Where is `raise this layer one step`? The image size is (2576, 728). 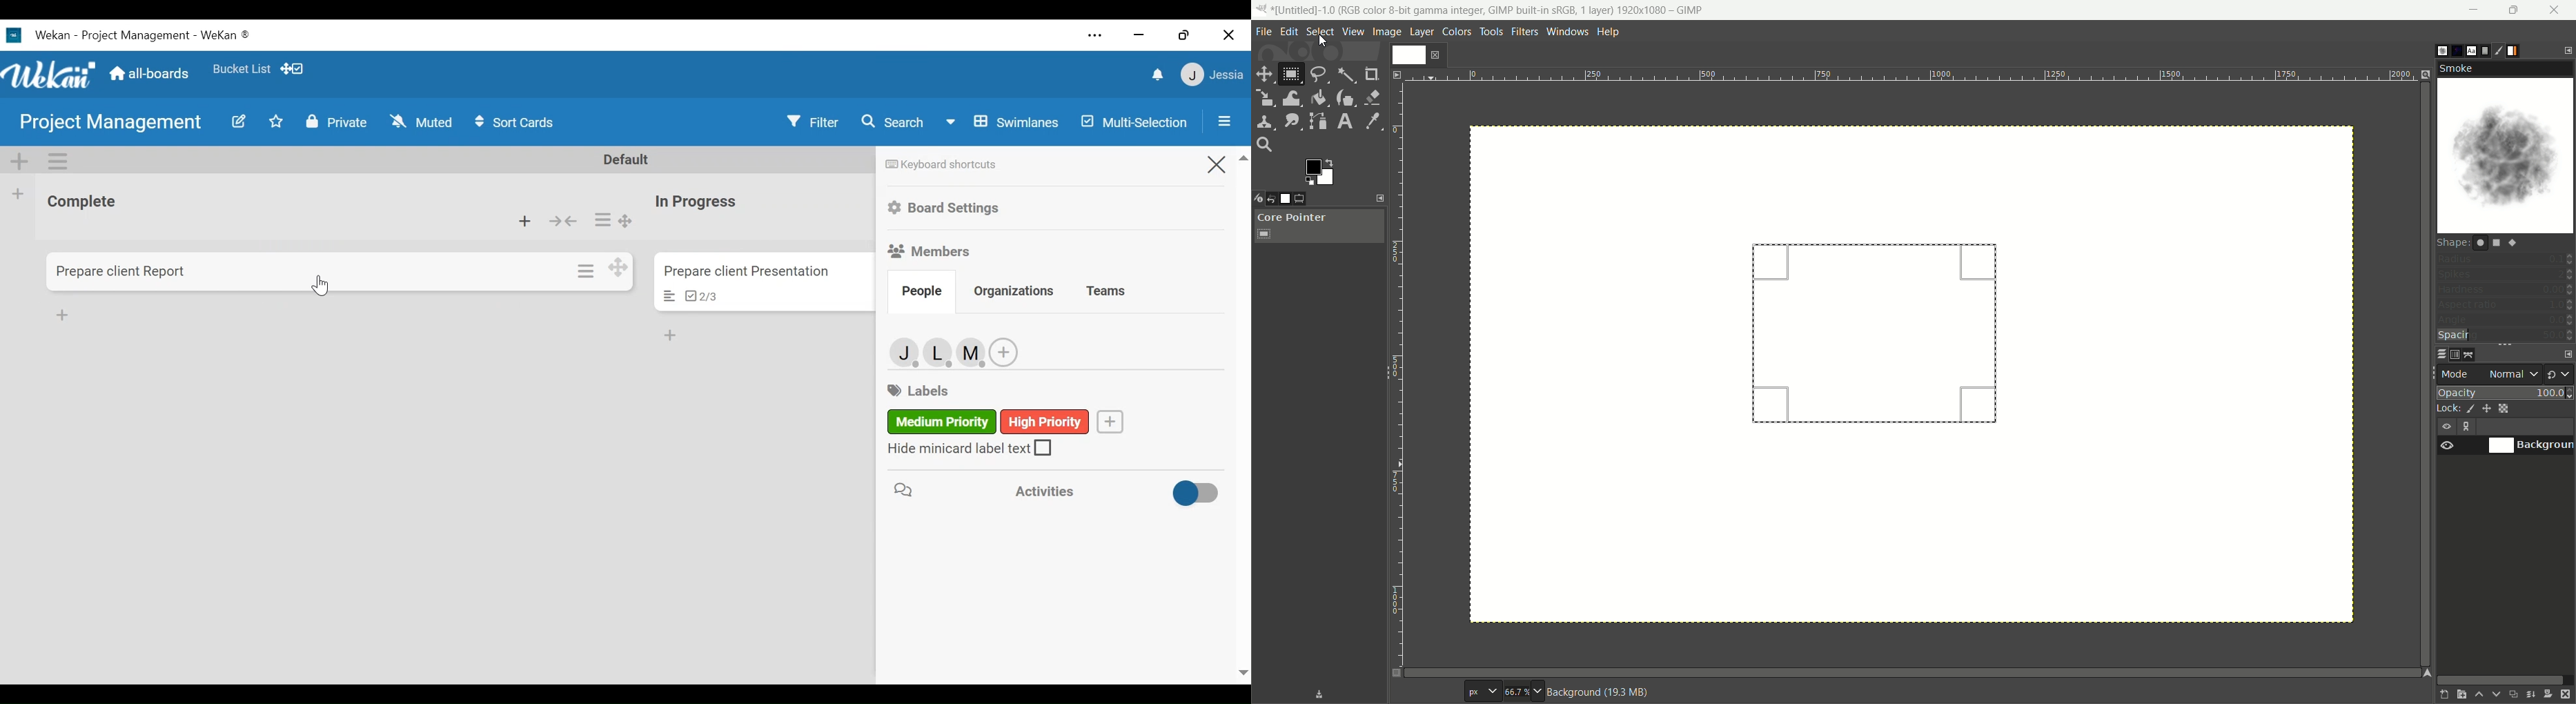
raise this layer one step is located at coordinates (2479, 695).